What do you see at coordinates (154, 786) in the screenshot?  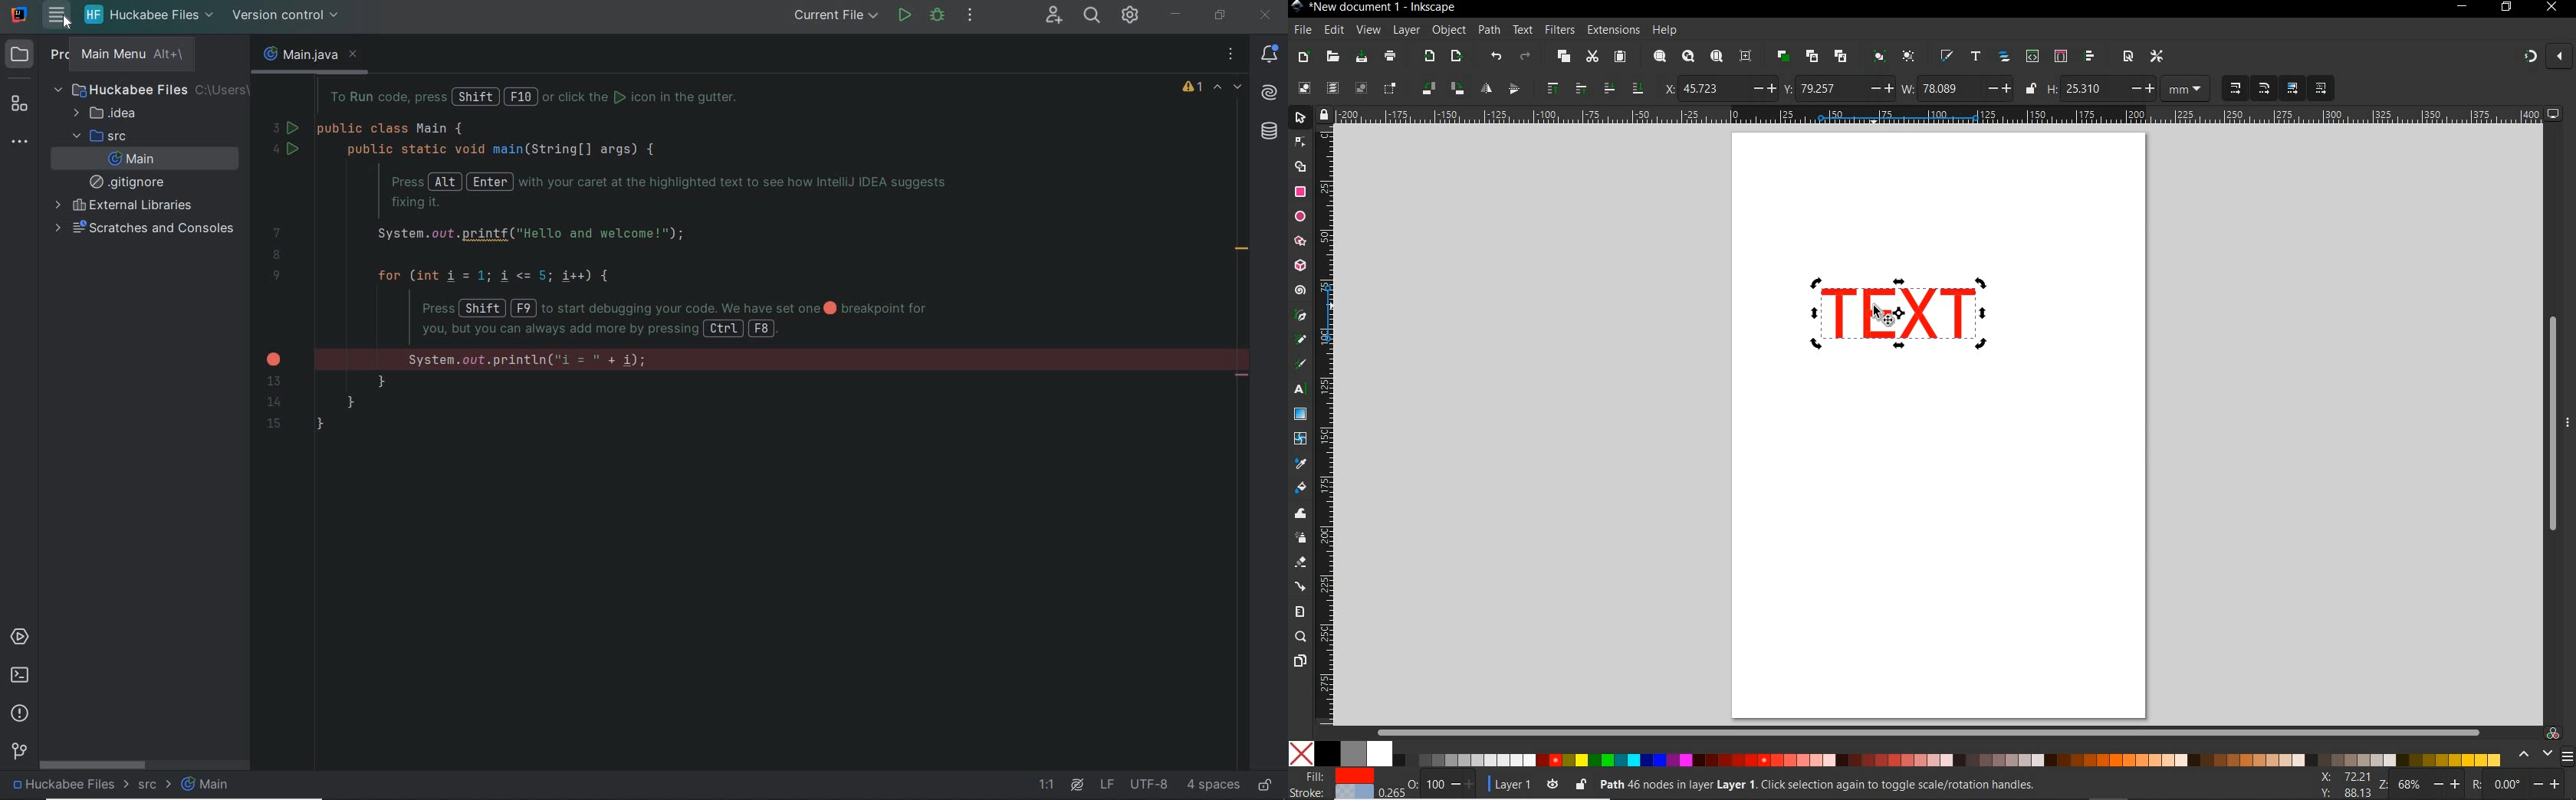 I see `src` at bounding box center [154, 786].